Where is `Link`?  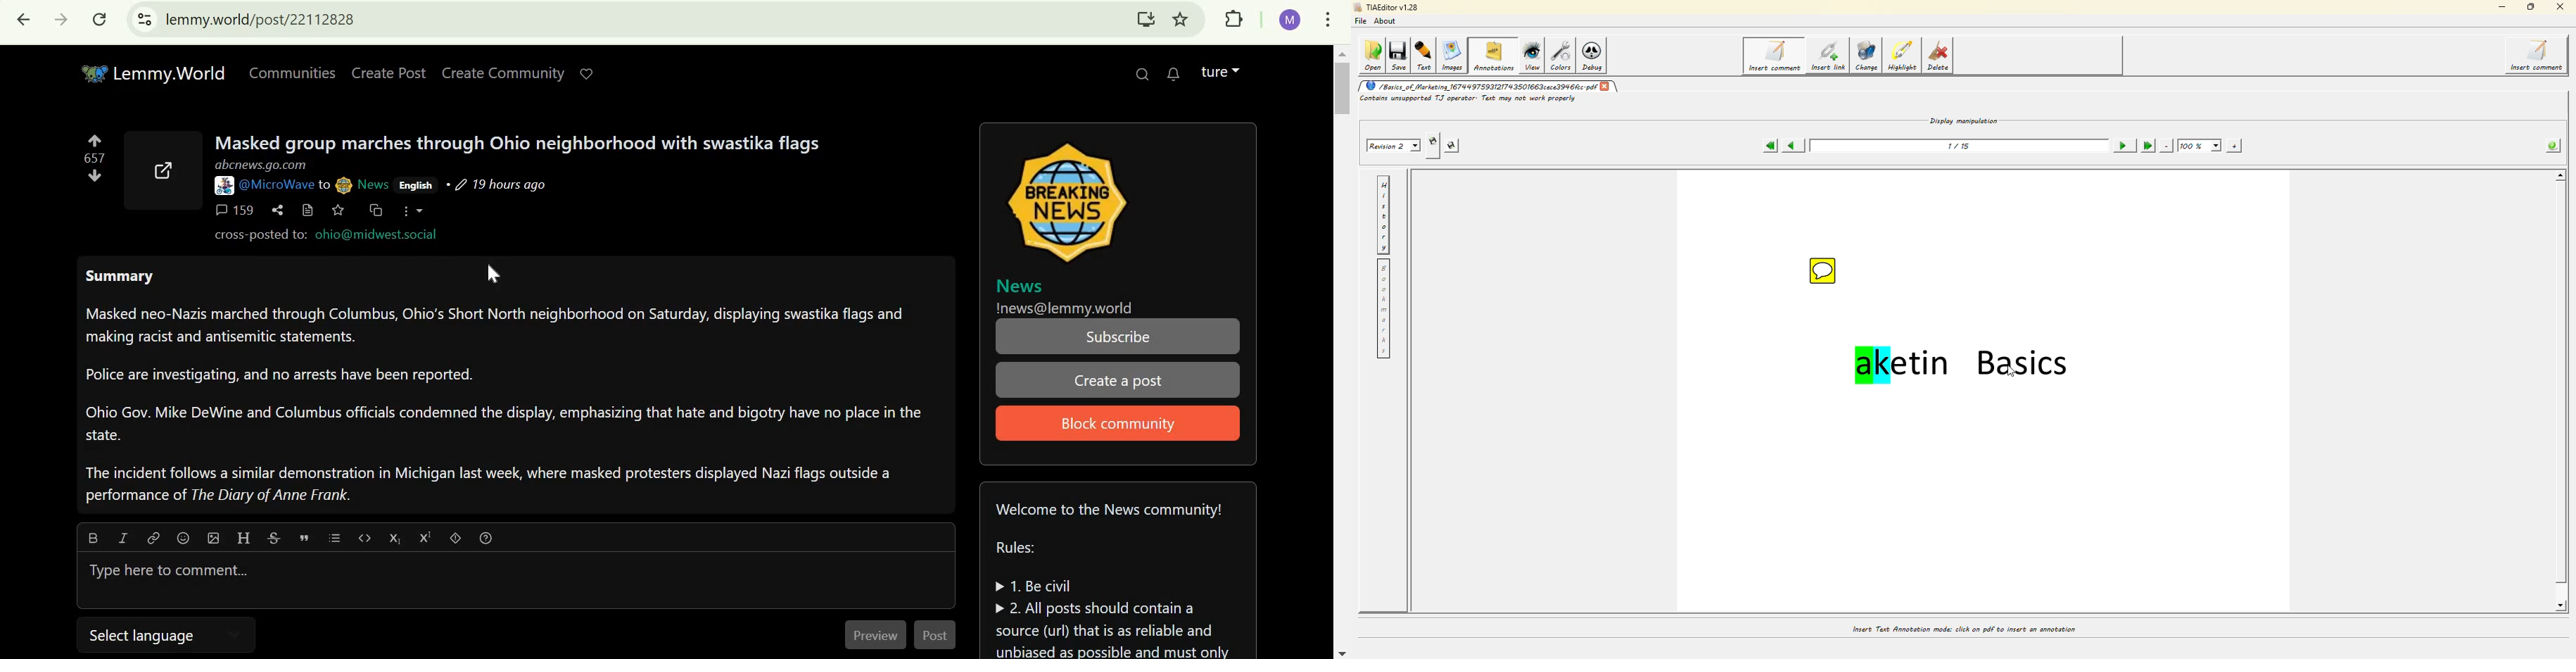
Link is located at coordinates (153, 537).